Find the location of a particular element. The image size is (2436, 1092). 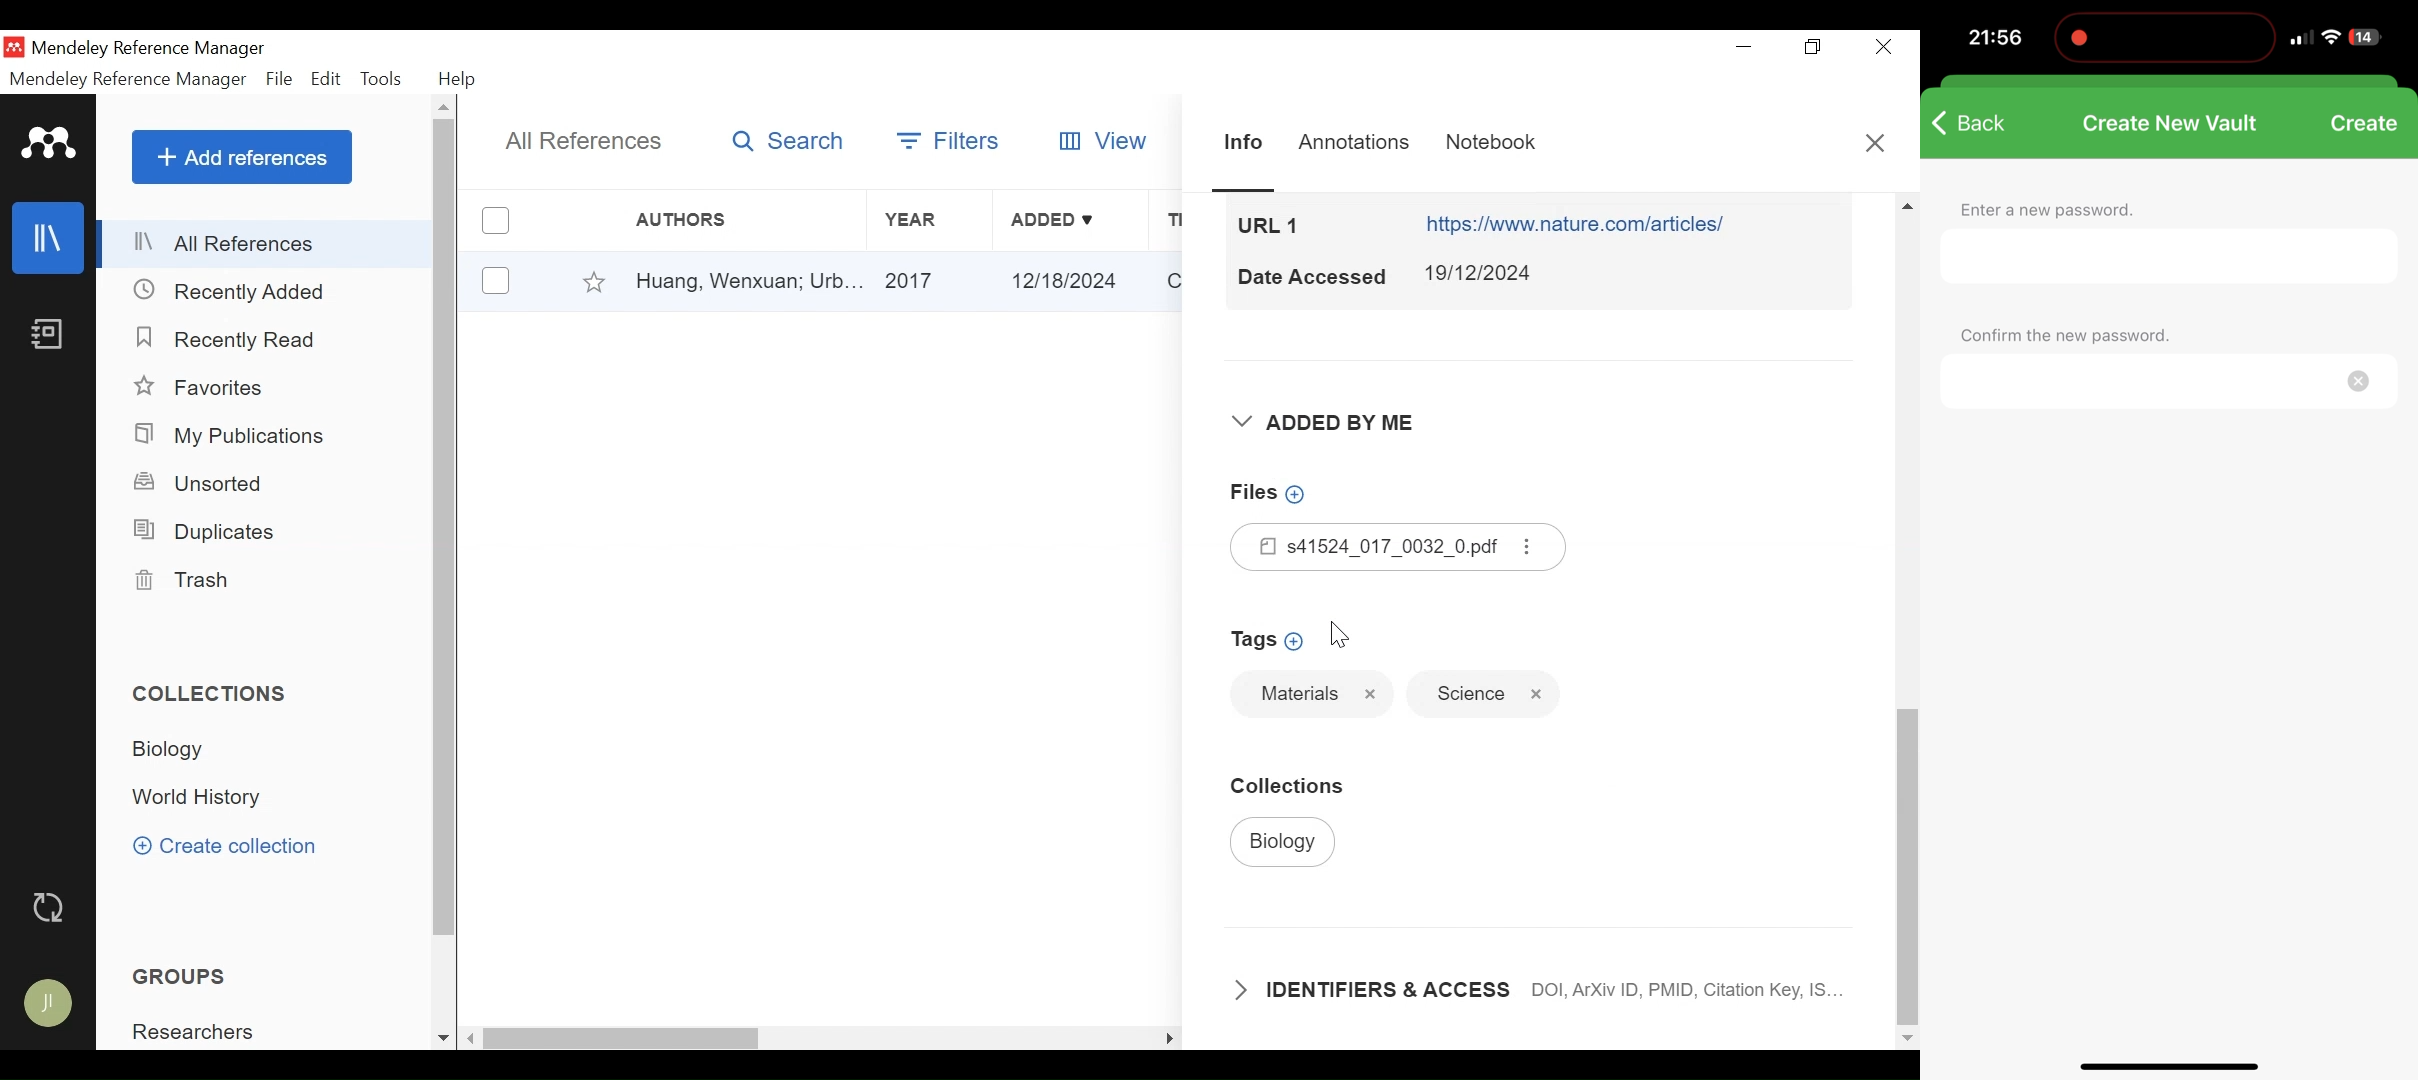

more is located at coordinates (1529, 547).